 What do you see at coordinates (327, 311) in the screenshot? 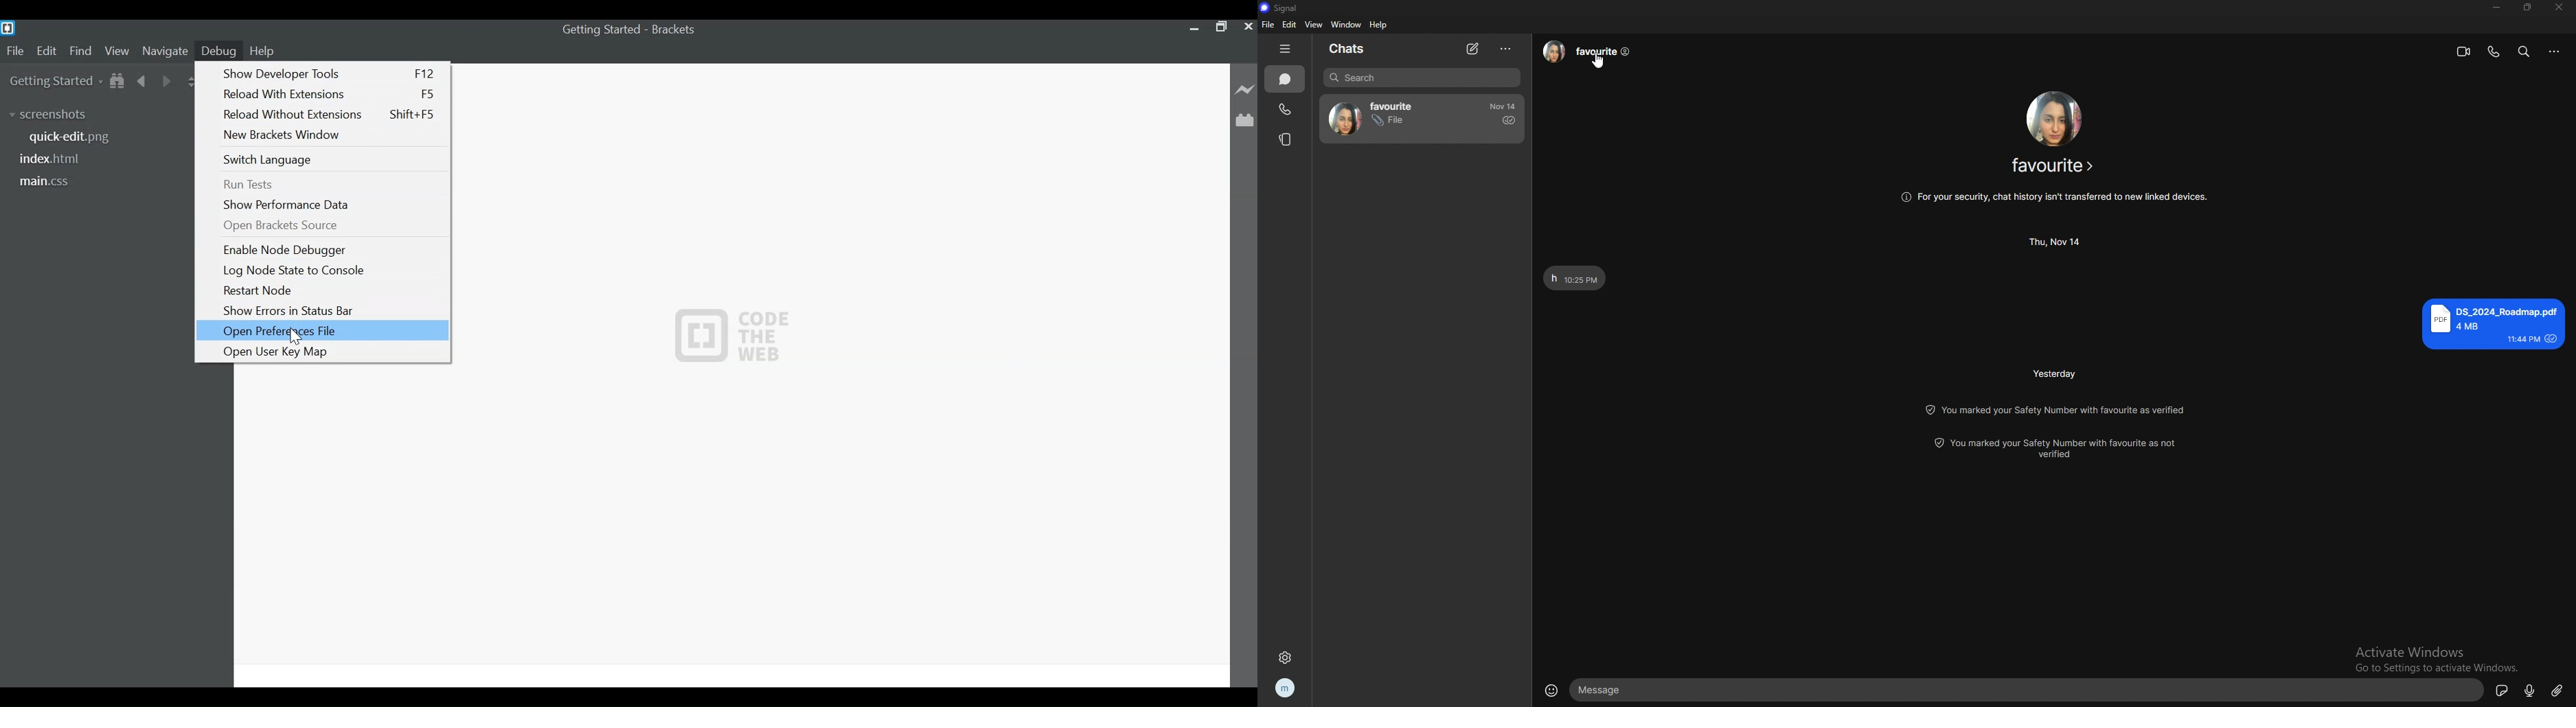
I see `Show Errors in Status` at bounding box center [327, 311].